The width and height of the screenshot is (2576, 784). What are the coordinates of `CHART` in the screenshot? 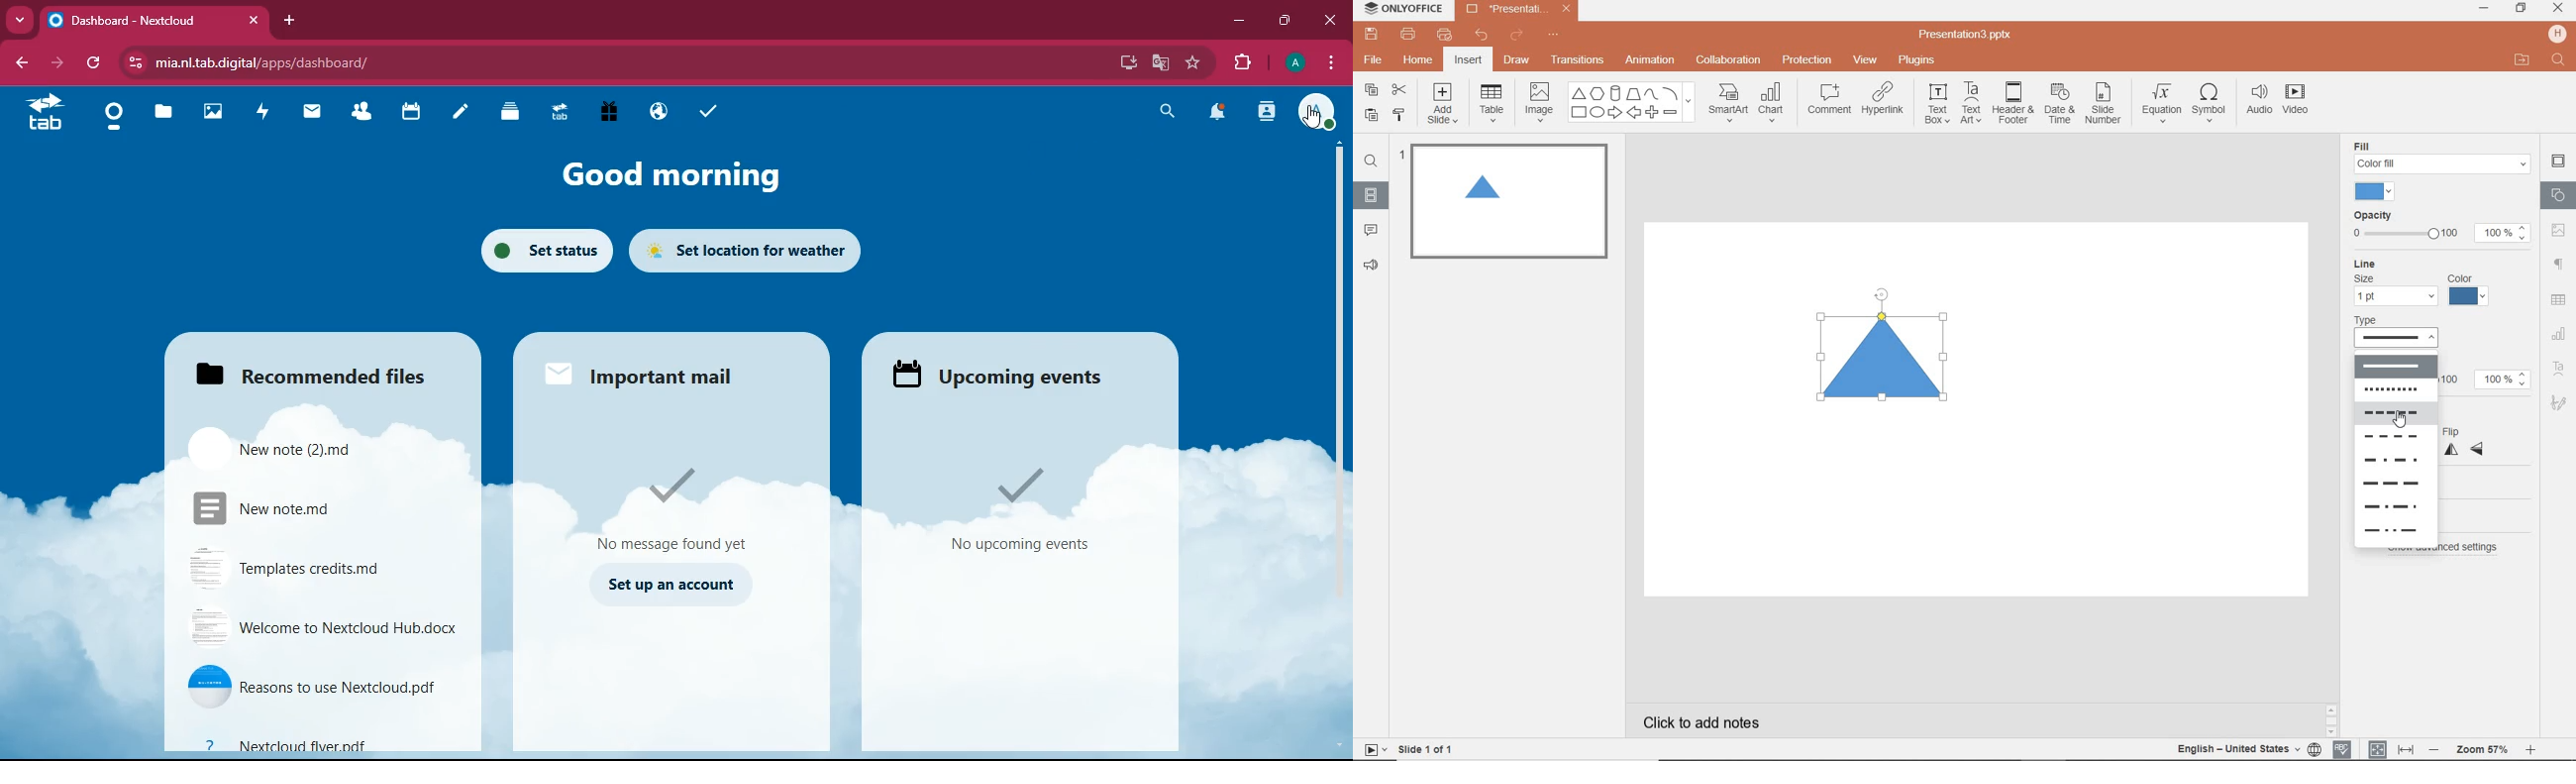 It's located at (1773, 104).